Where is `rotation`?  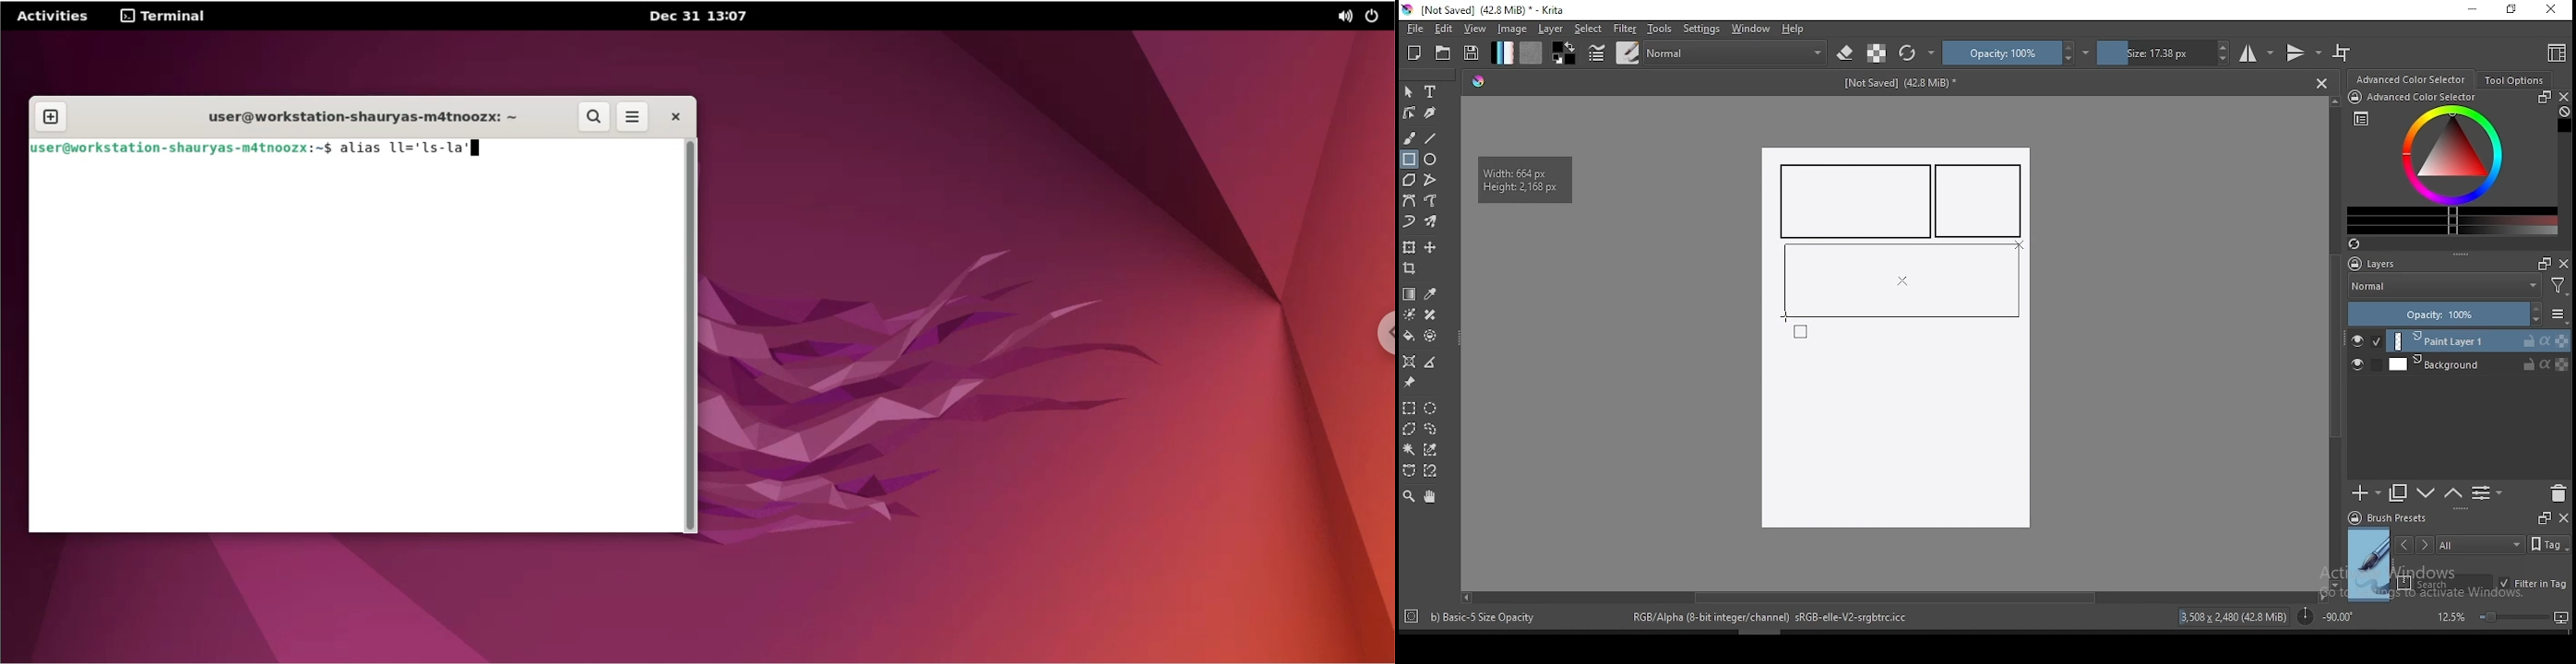
rotation is located at coordinates (2325, 615).